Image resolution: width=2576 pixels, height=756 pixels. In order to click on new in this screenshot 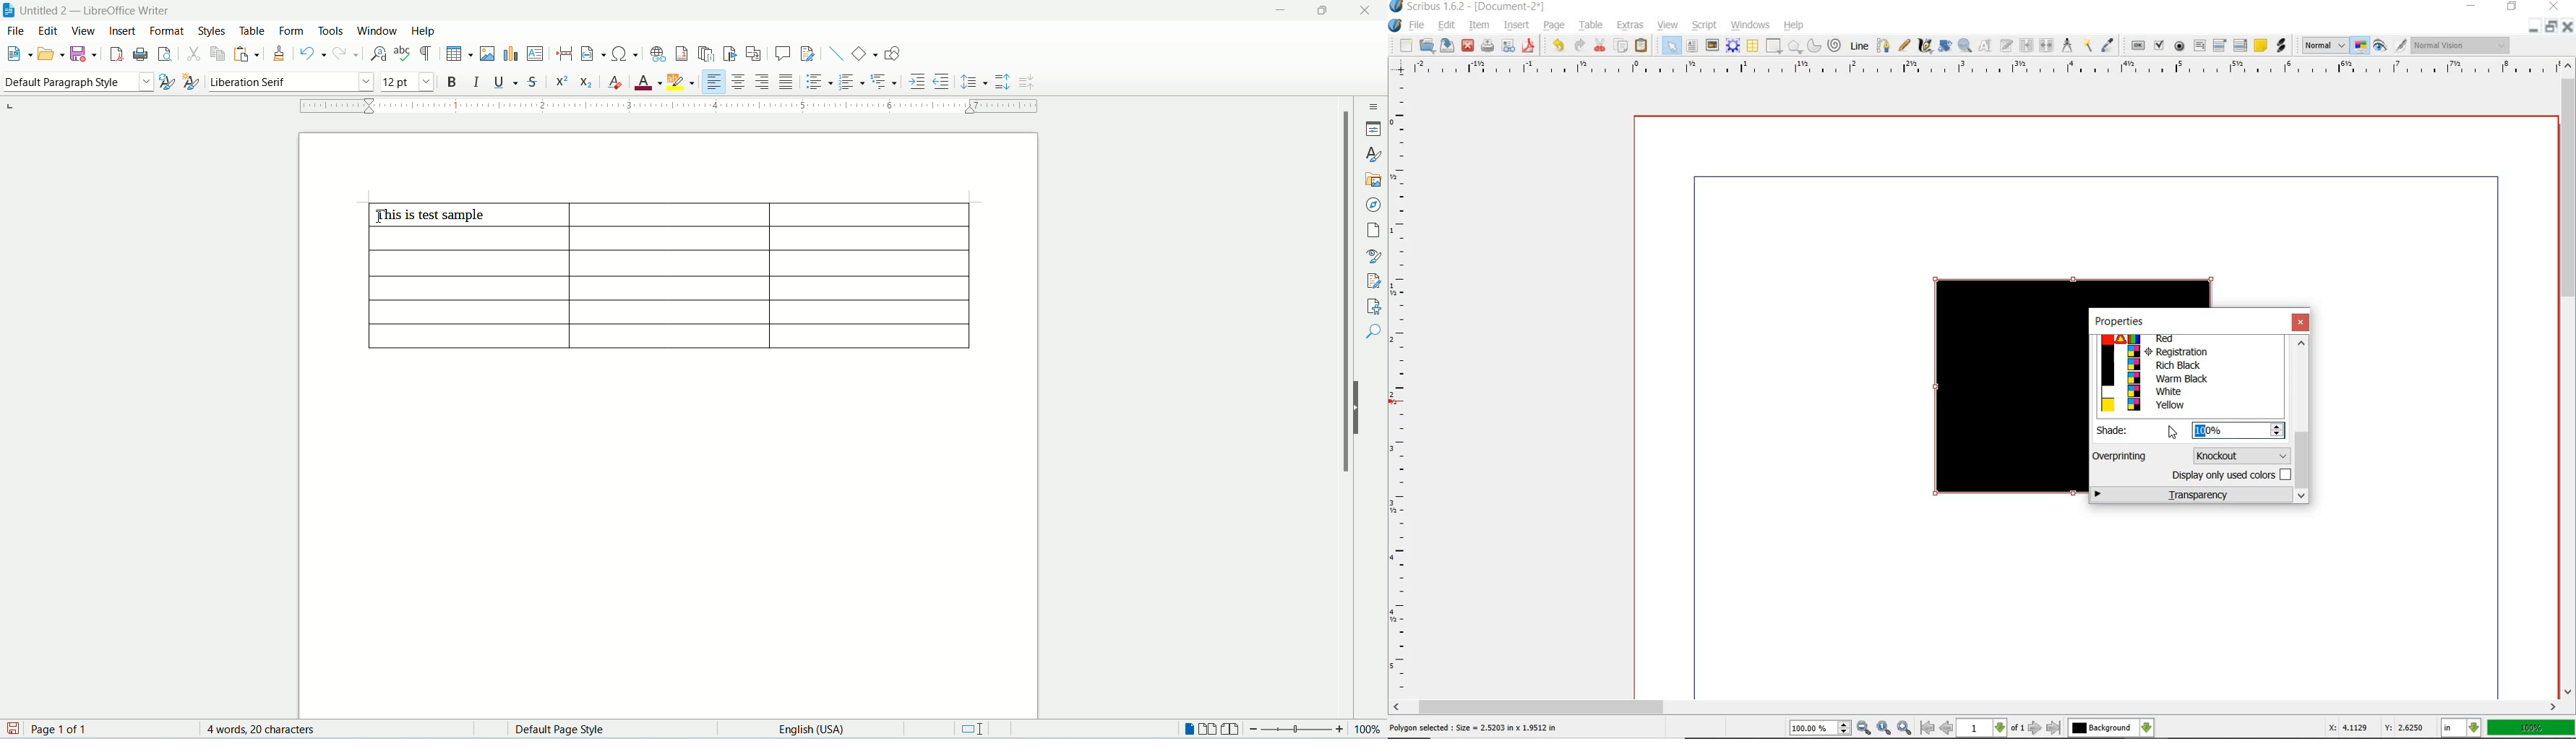, I will do `click(1406, 45)`.